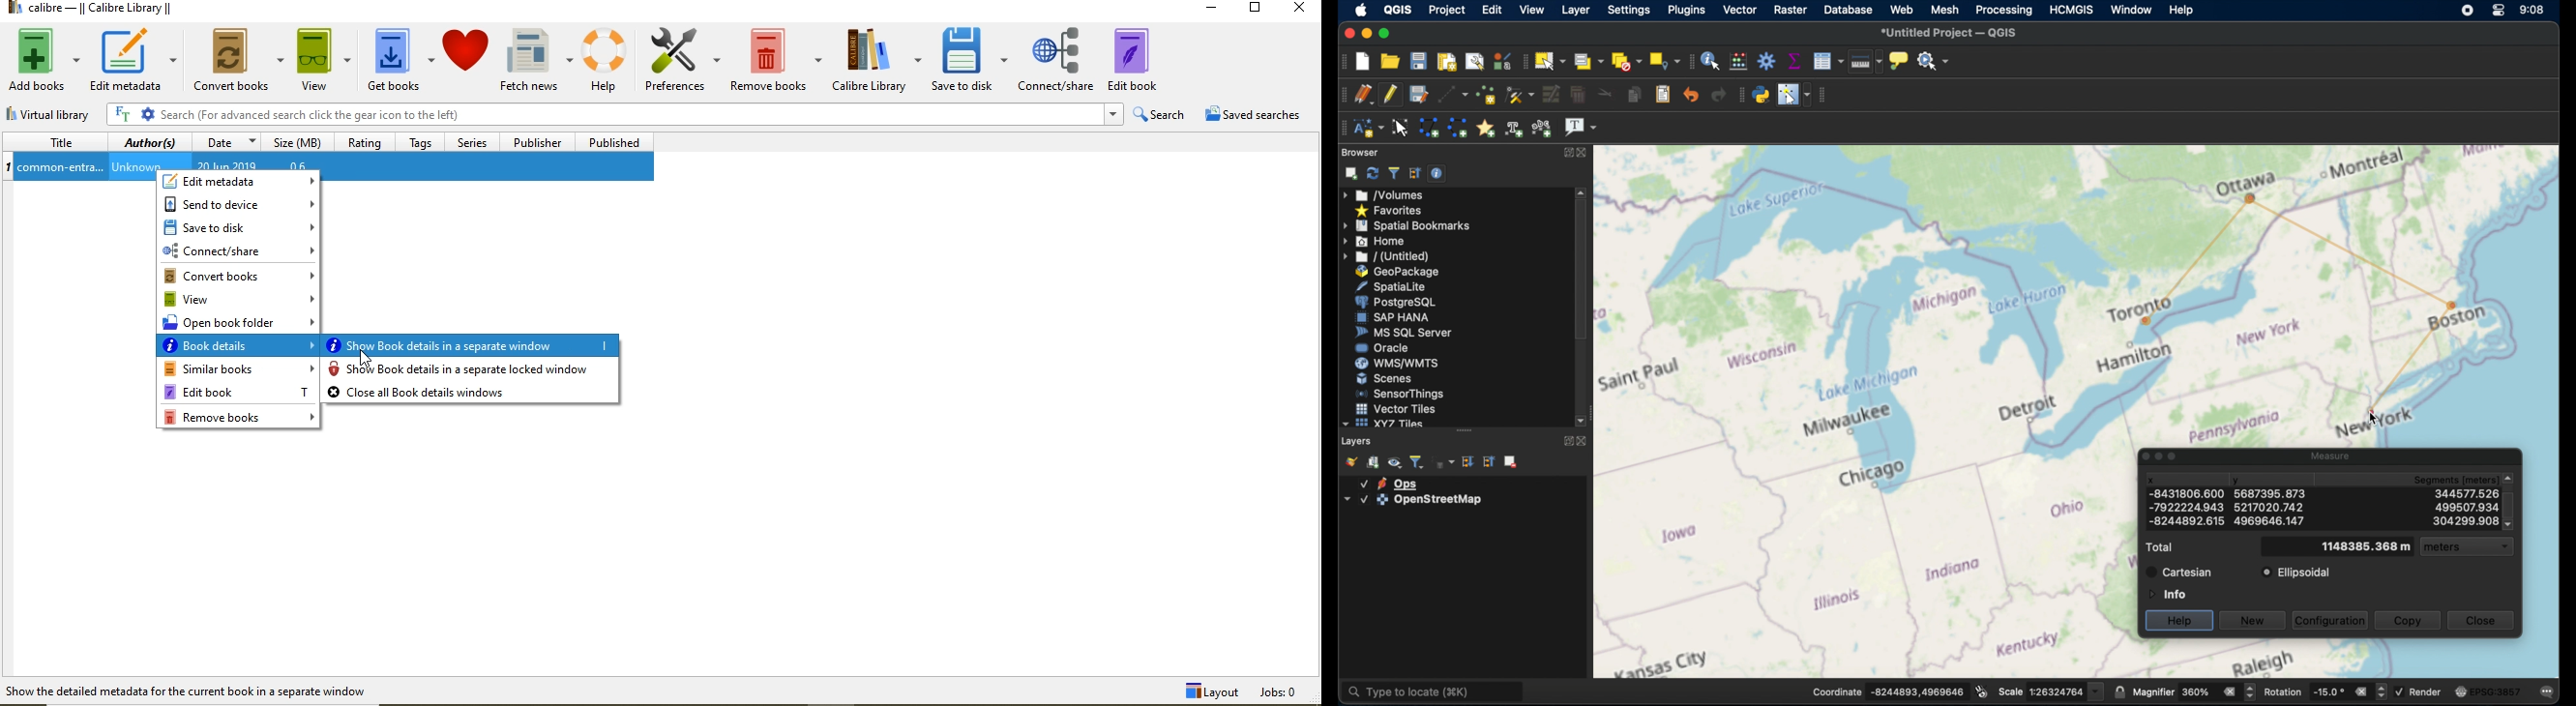 The width and height of the screenshot is (2576, 728). Describe the element at coordinates (1145, 55) in the screenshot. I see `edit book` at that location.